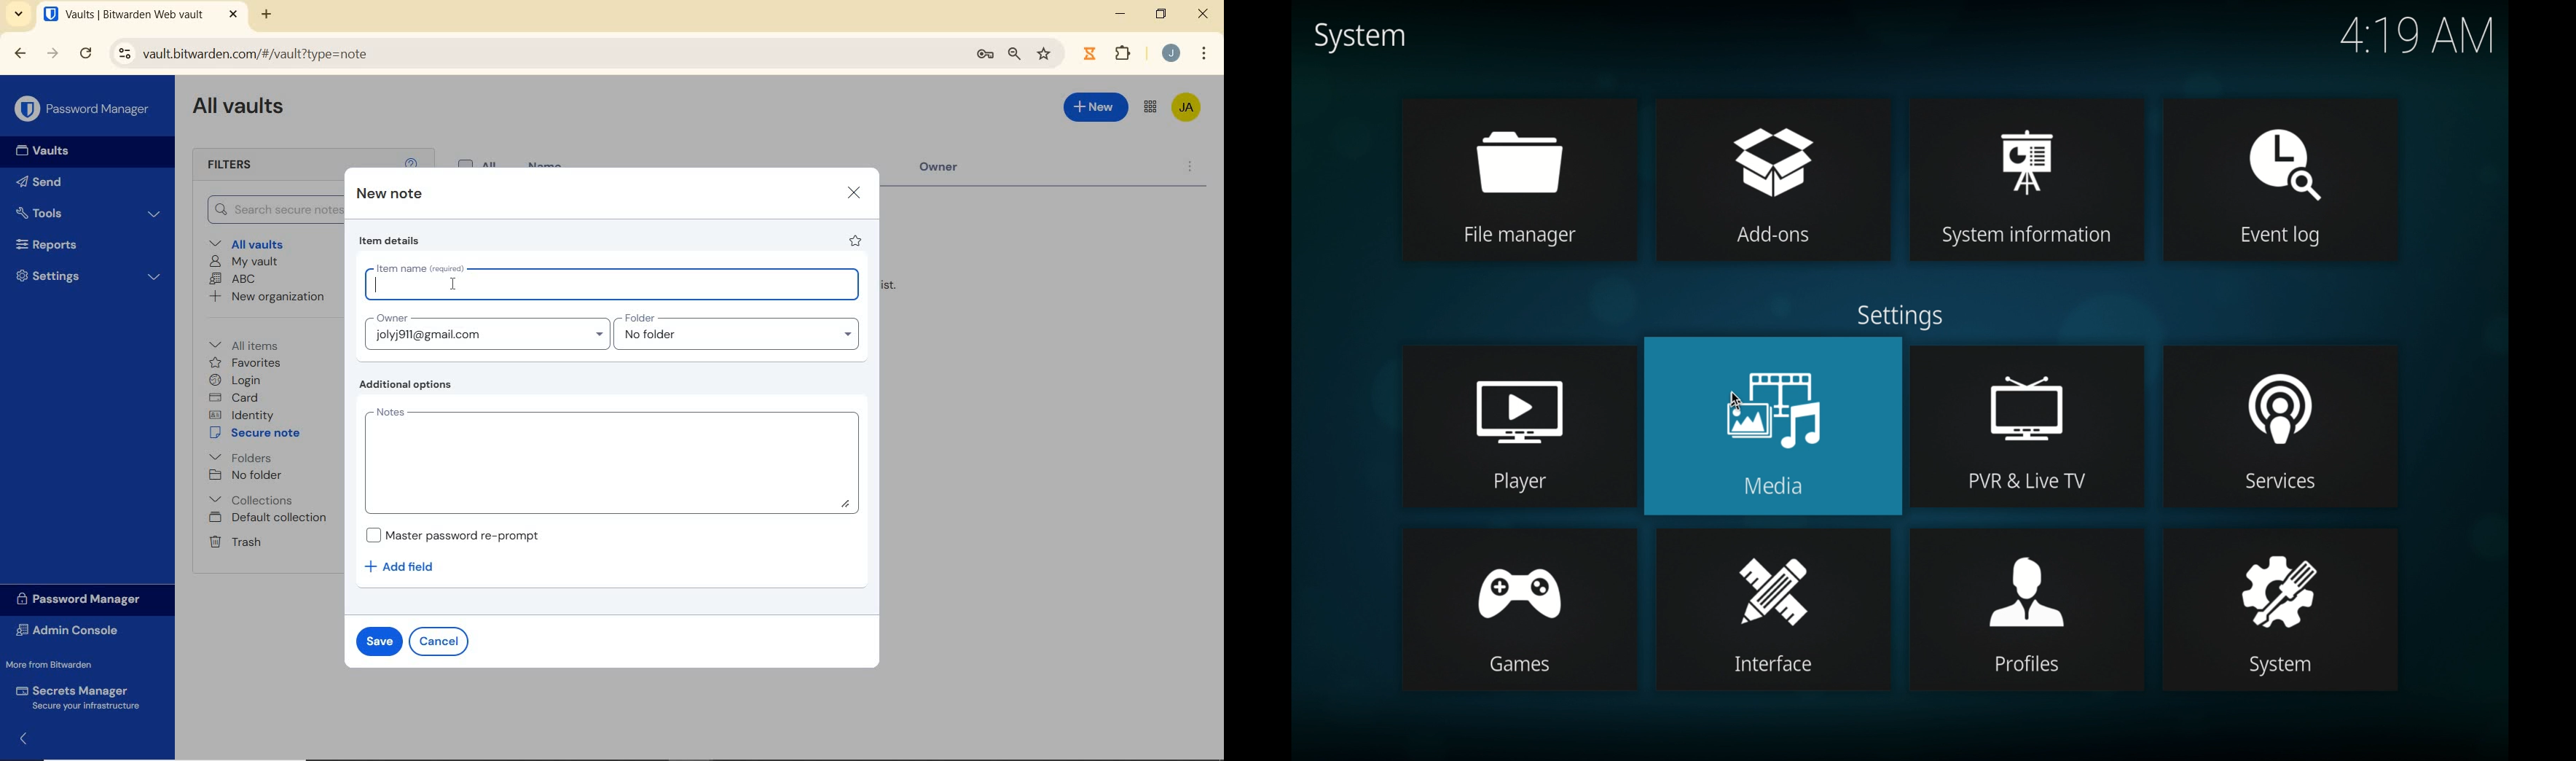 This screenshot has height=784, width=2576. I want to click on time, so click(2420, 36).